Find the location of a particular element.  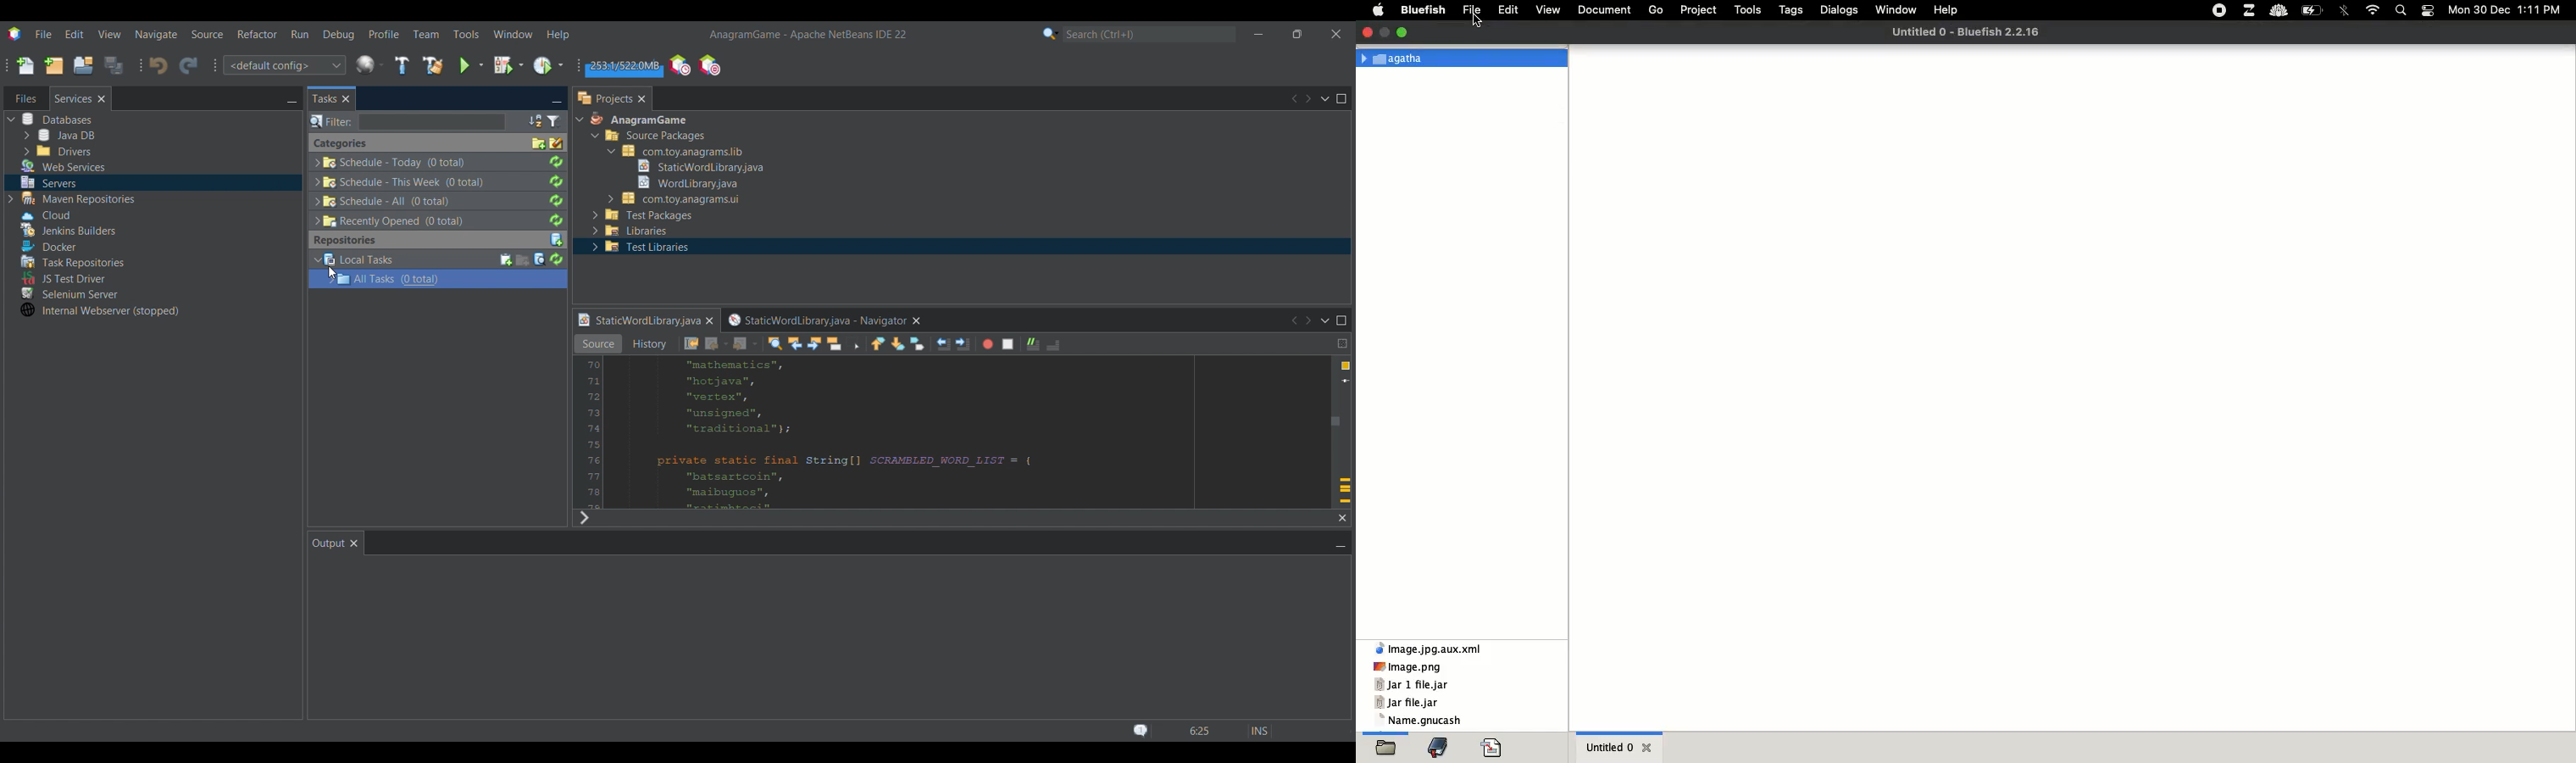

close is located at coordinates (1652, 746).